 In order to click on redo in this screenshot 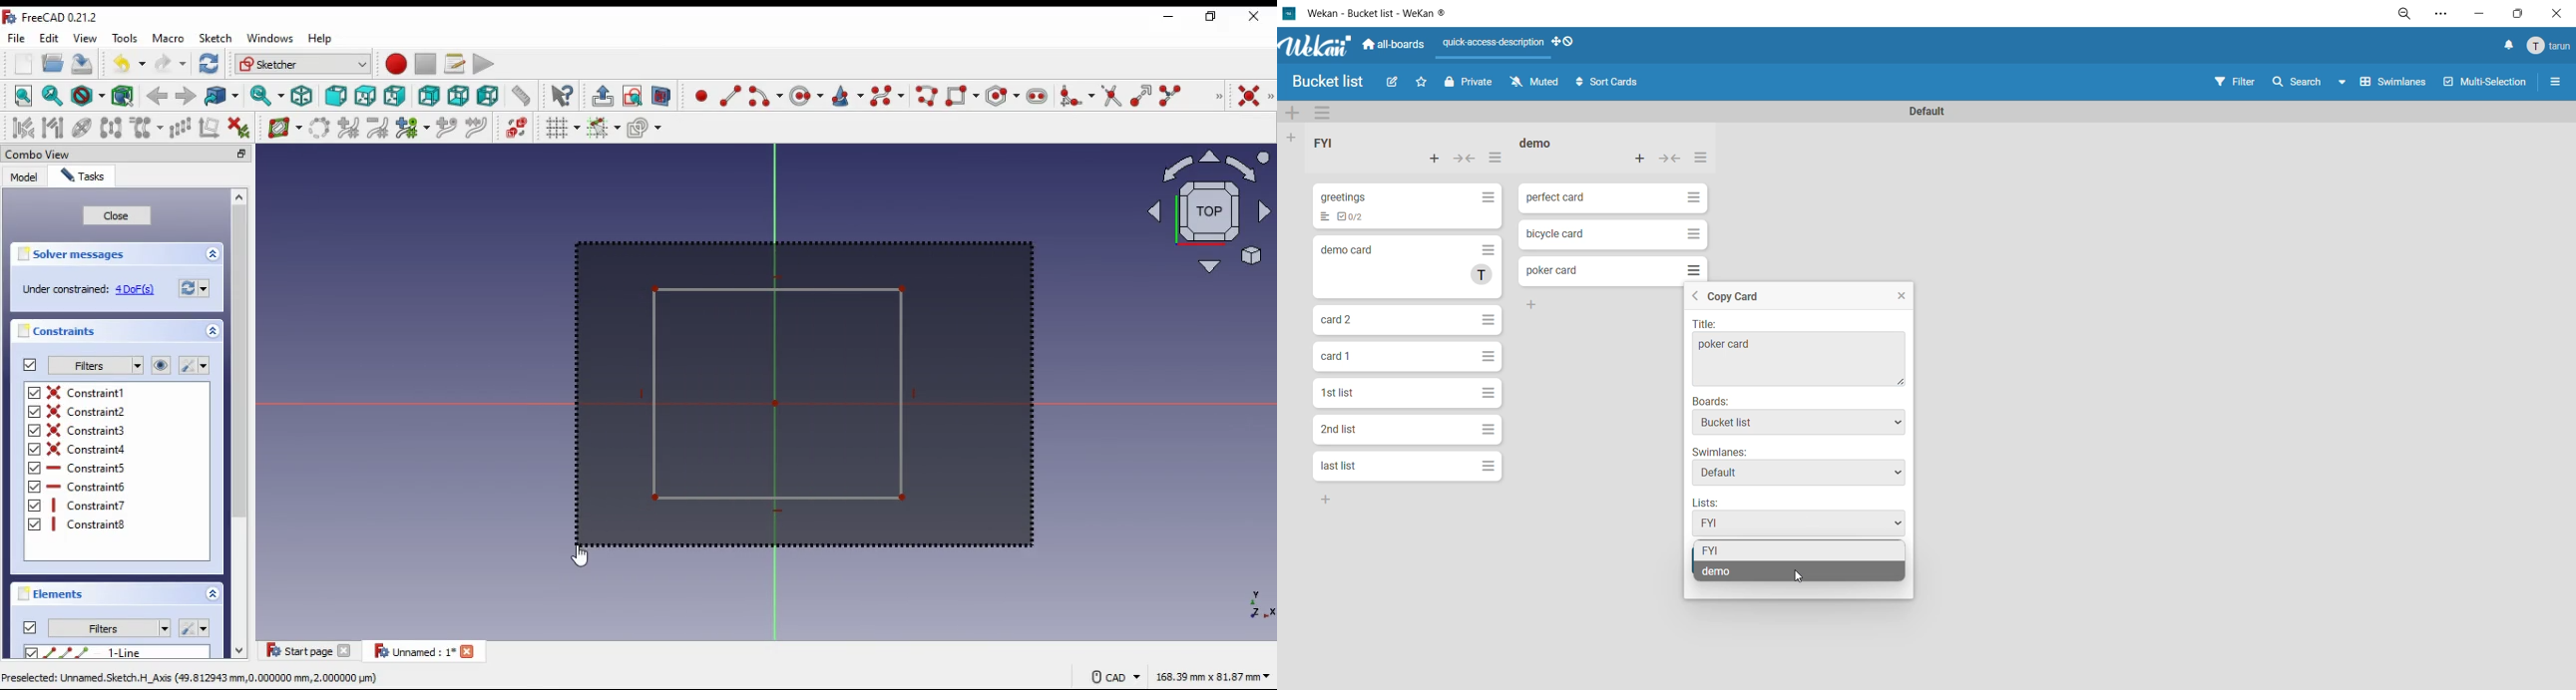, I will do `click(171, 64)`.